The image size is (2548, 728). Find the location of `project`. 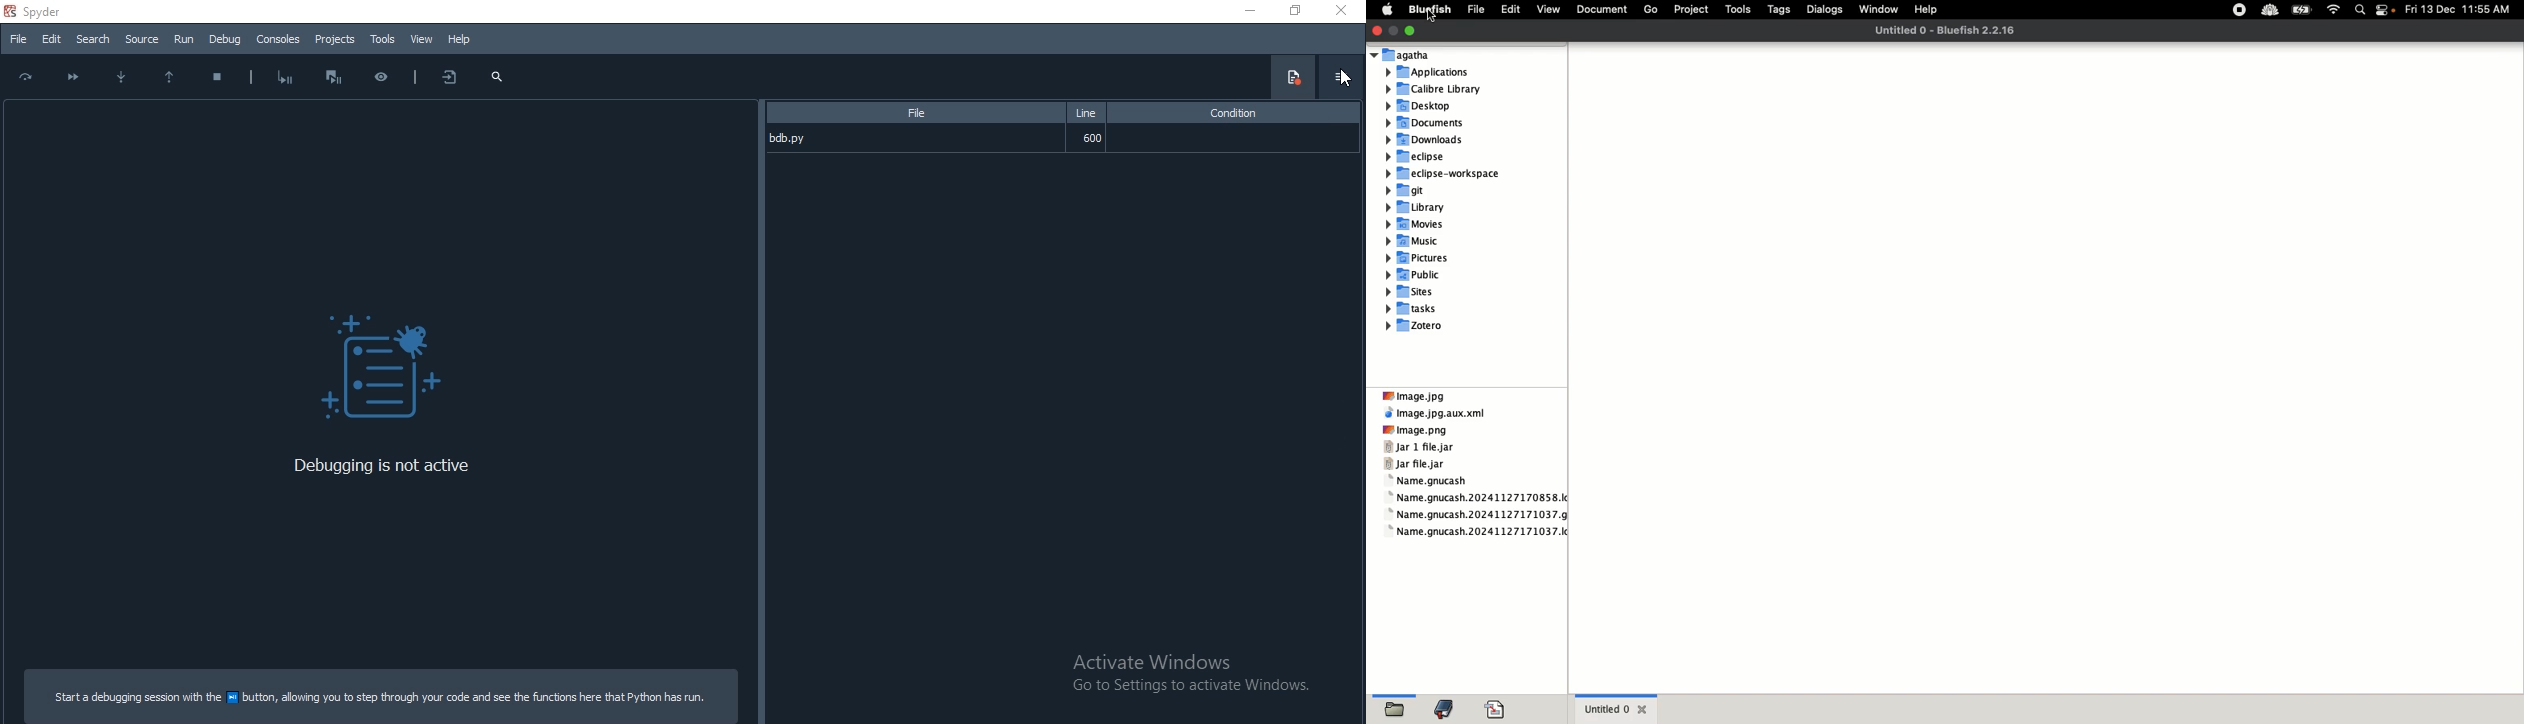

project is located at coordinates (1689, 12).